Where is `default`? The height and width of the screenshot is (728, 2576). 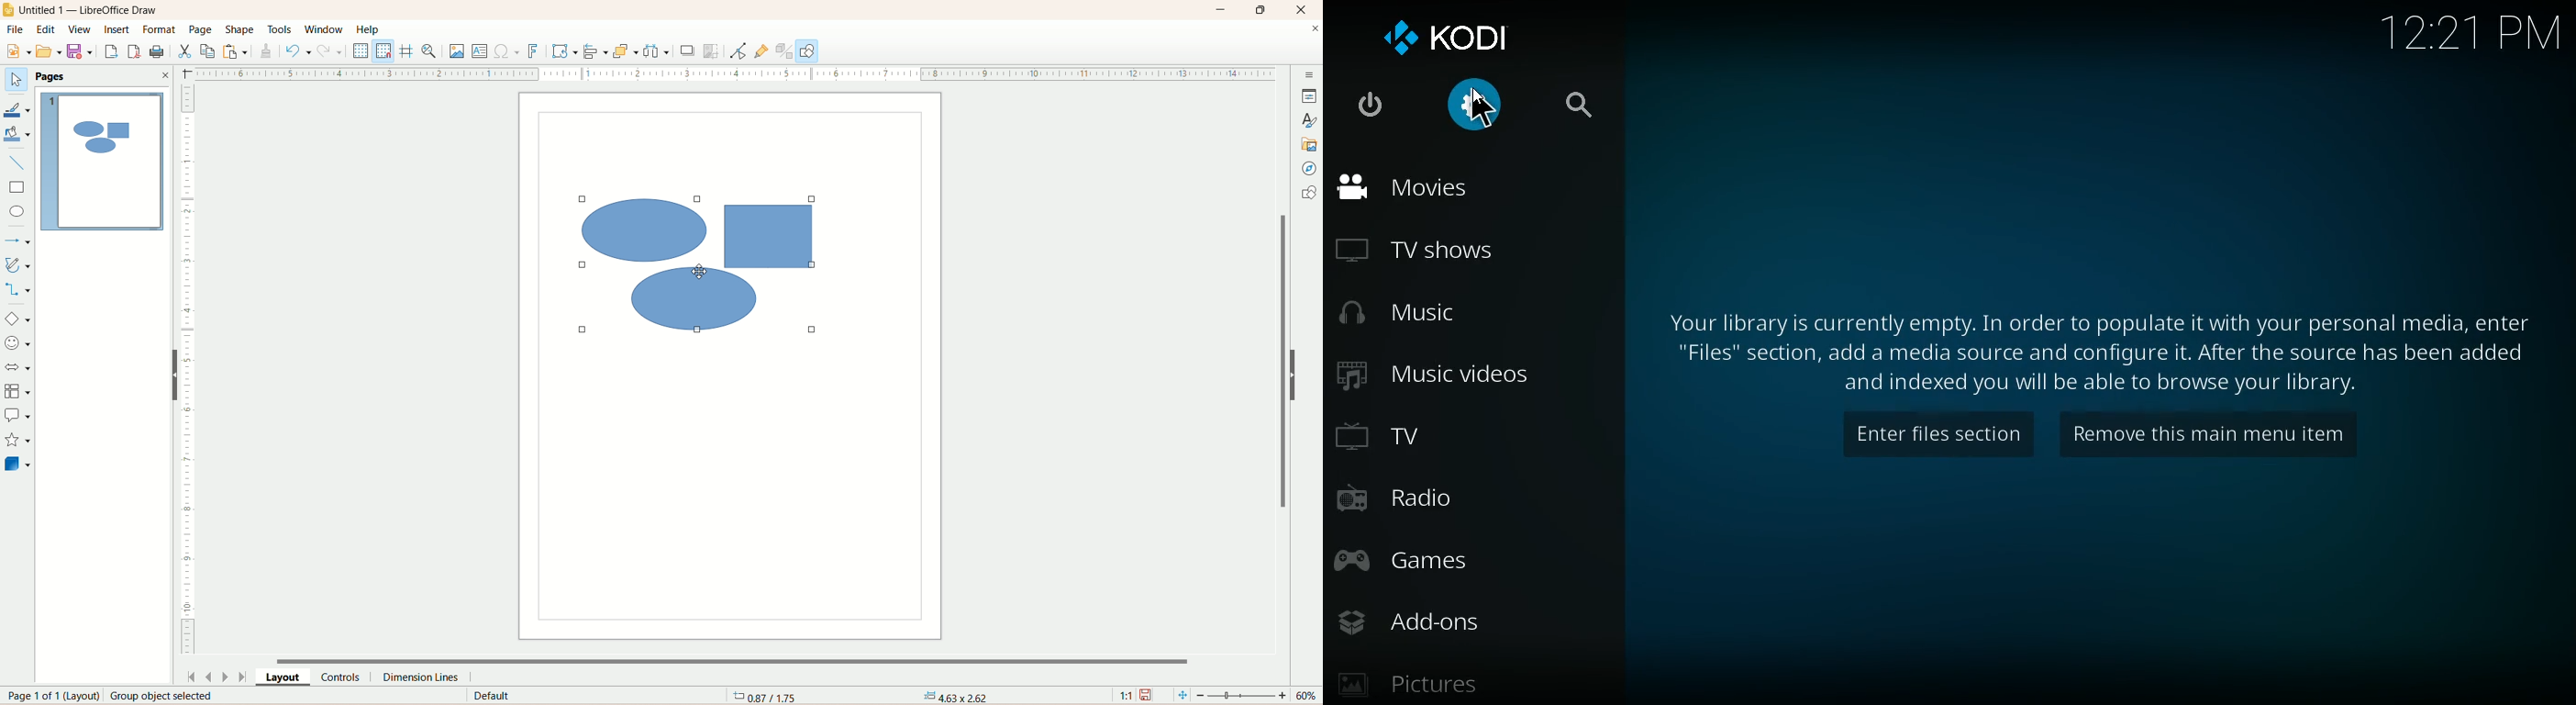
default is located at coordinates (490, 696).